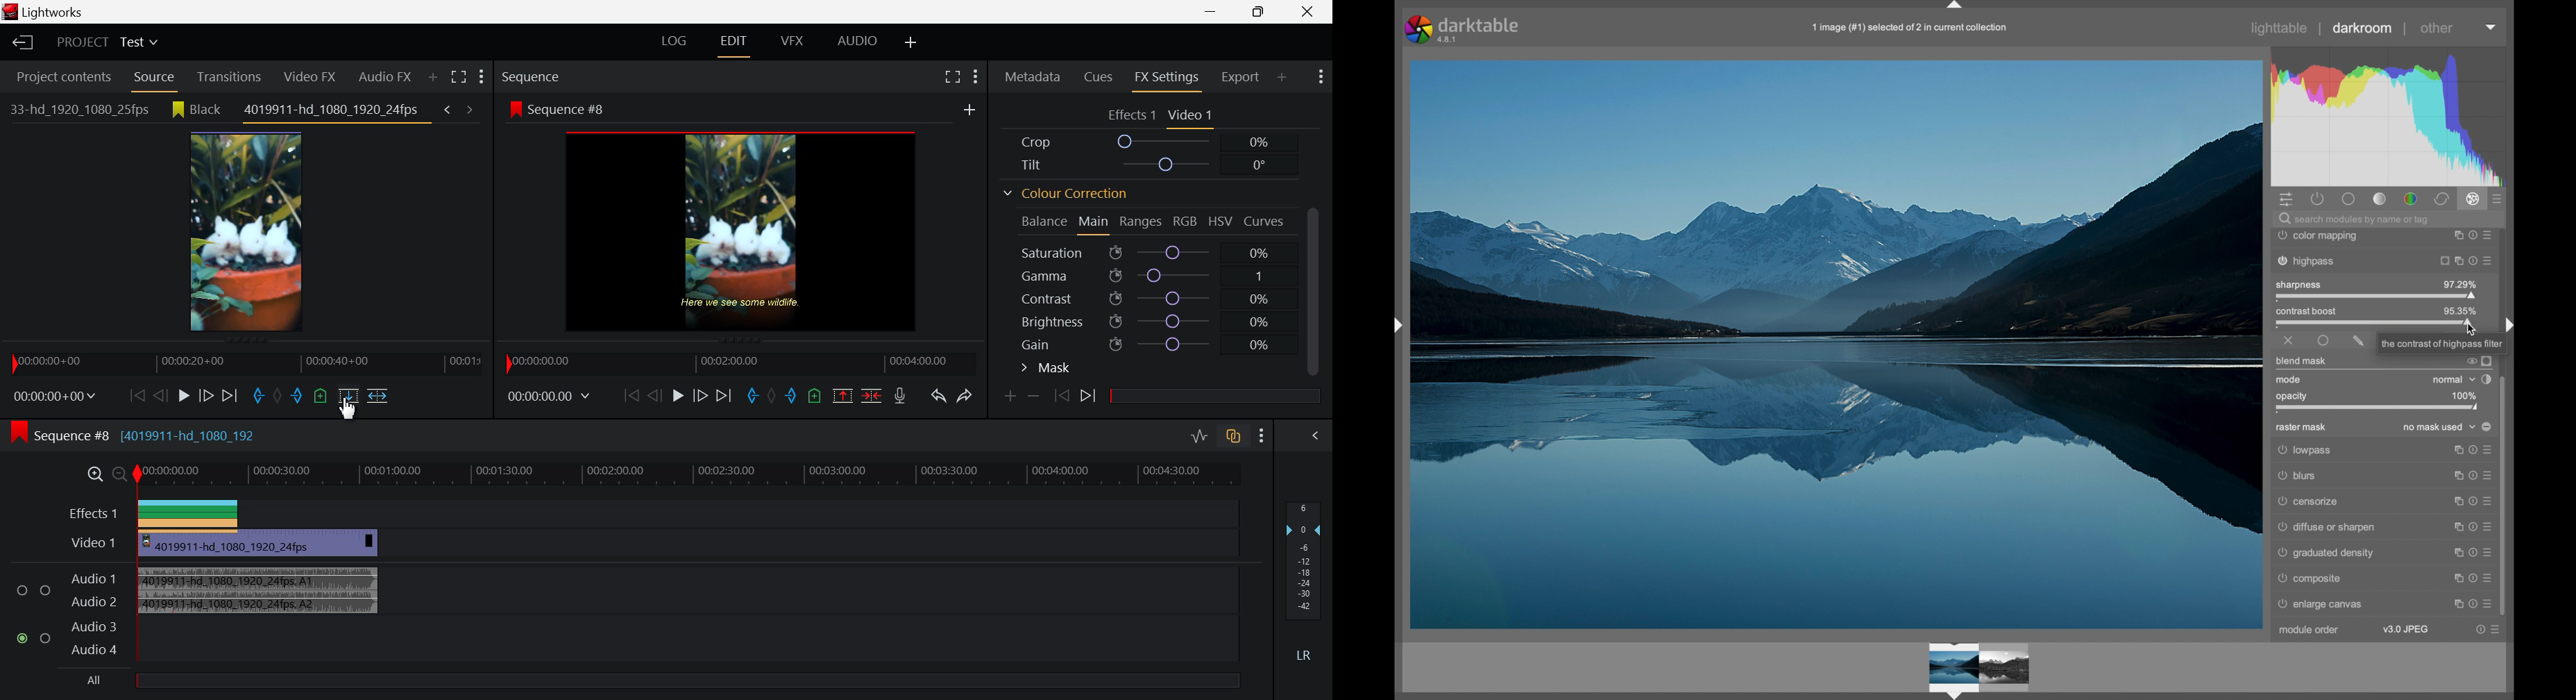 The width and height of the screenshot is (2576, 700). Describe the element at coordinates (2330, 311) in the screenshot. I see `contrast boost` at that location.